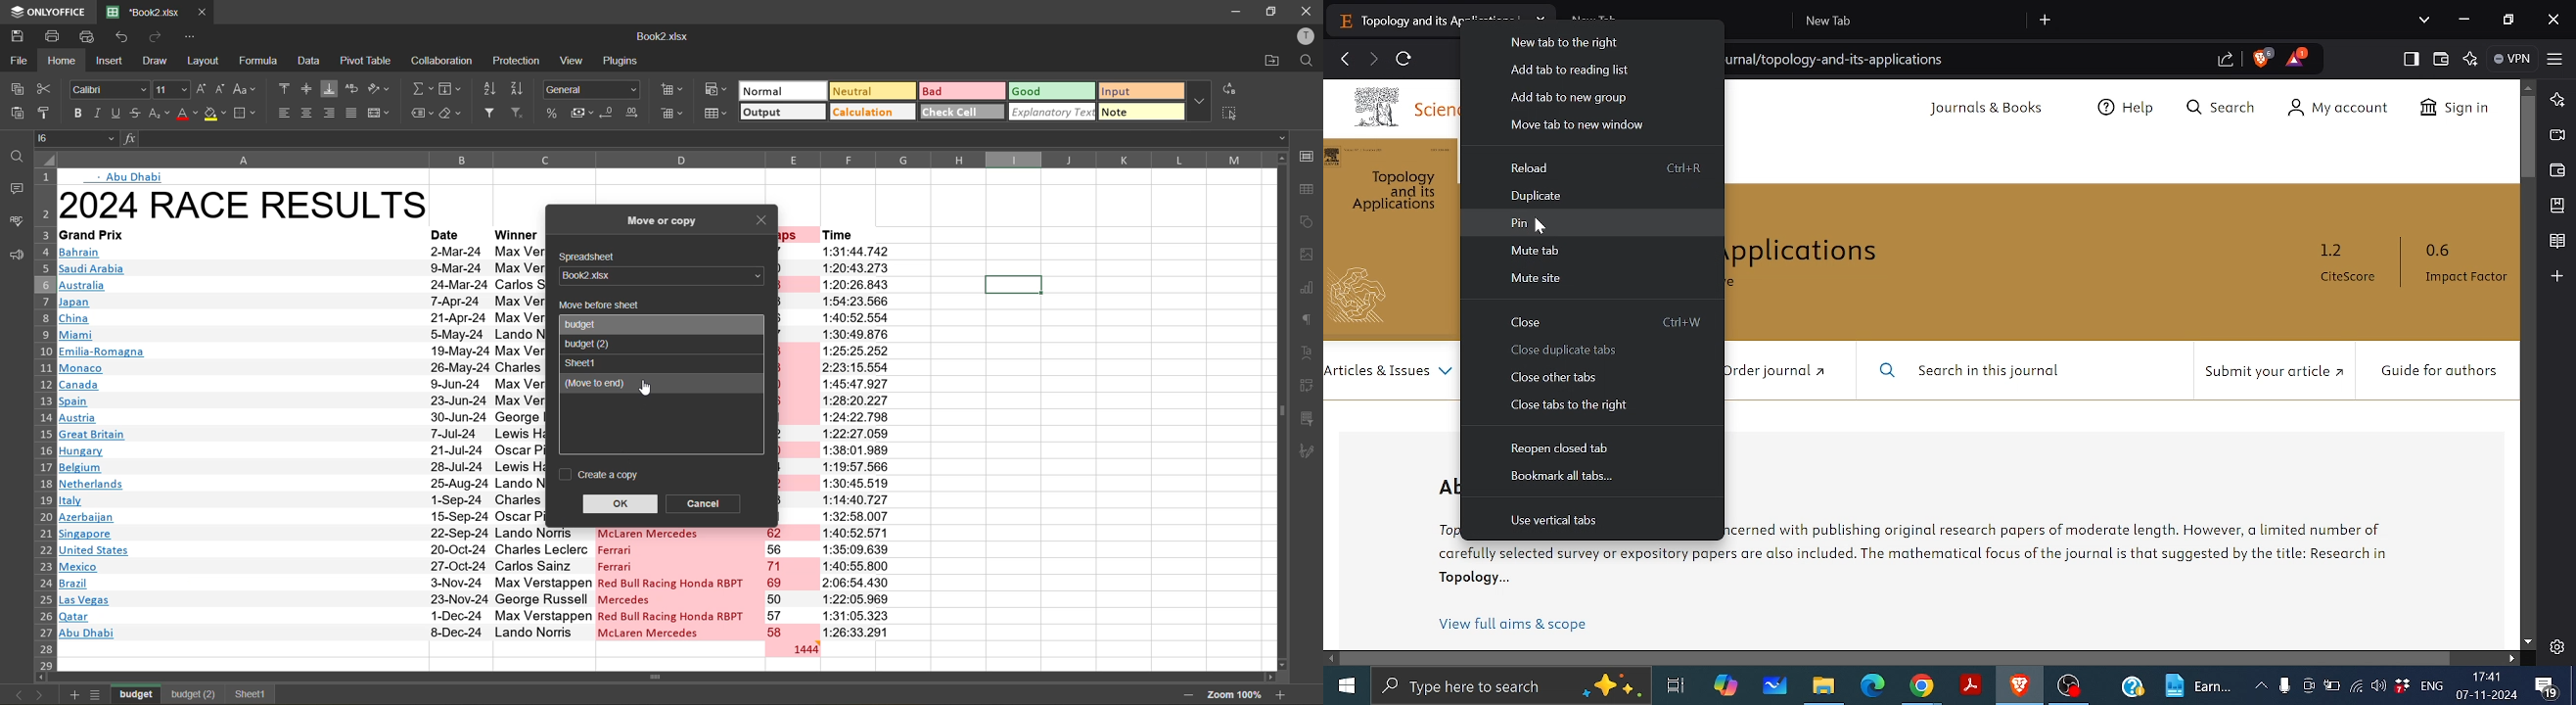 The height and width of the screenshot is (728, 2576). I want to click on align middle, so click(305, 90).